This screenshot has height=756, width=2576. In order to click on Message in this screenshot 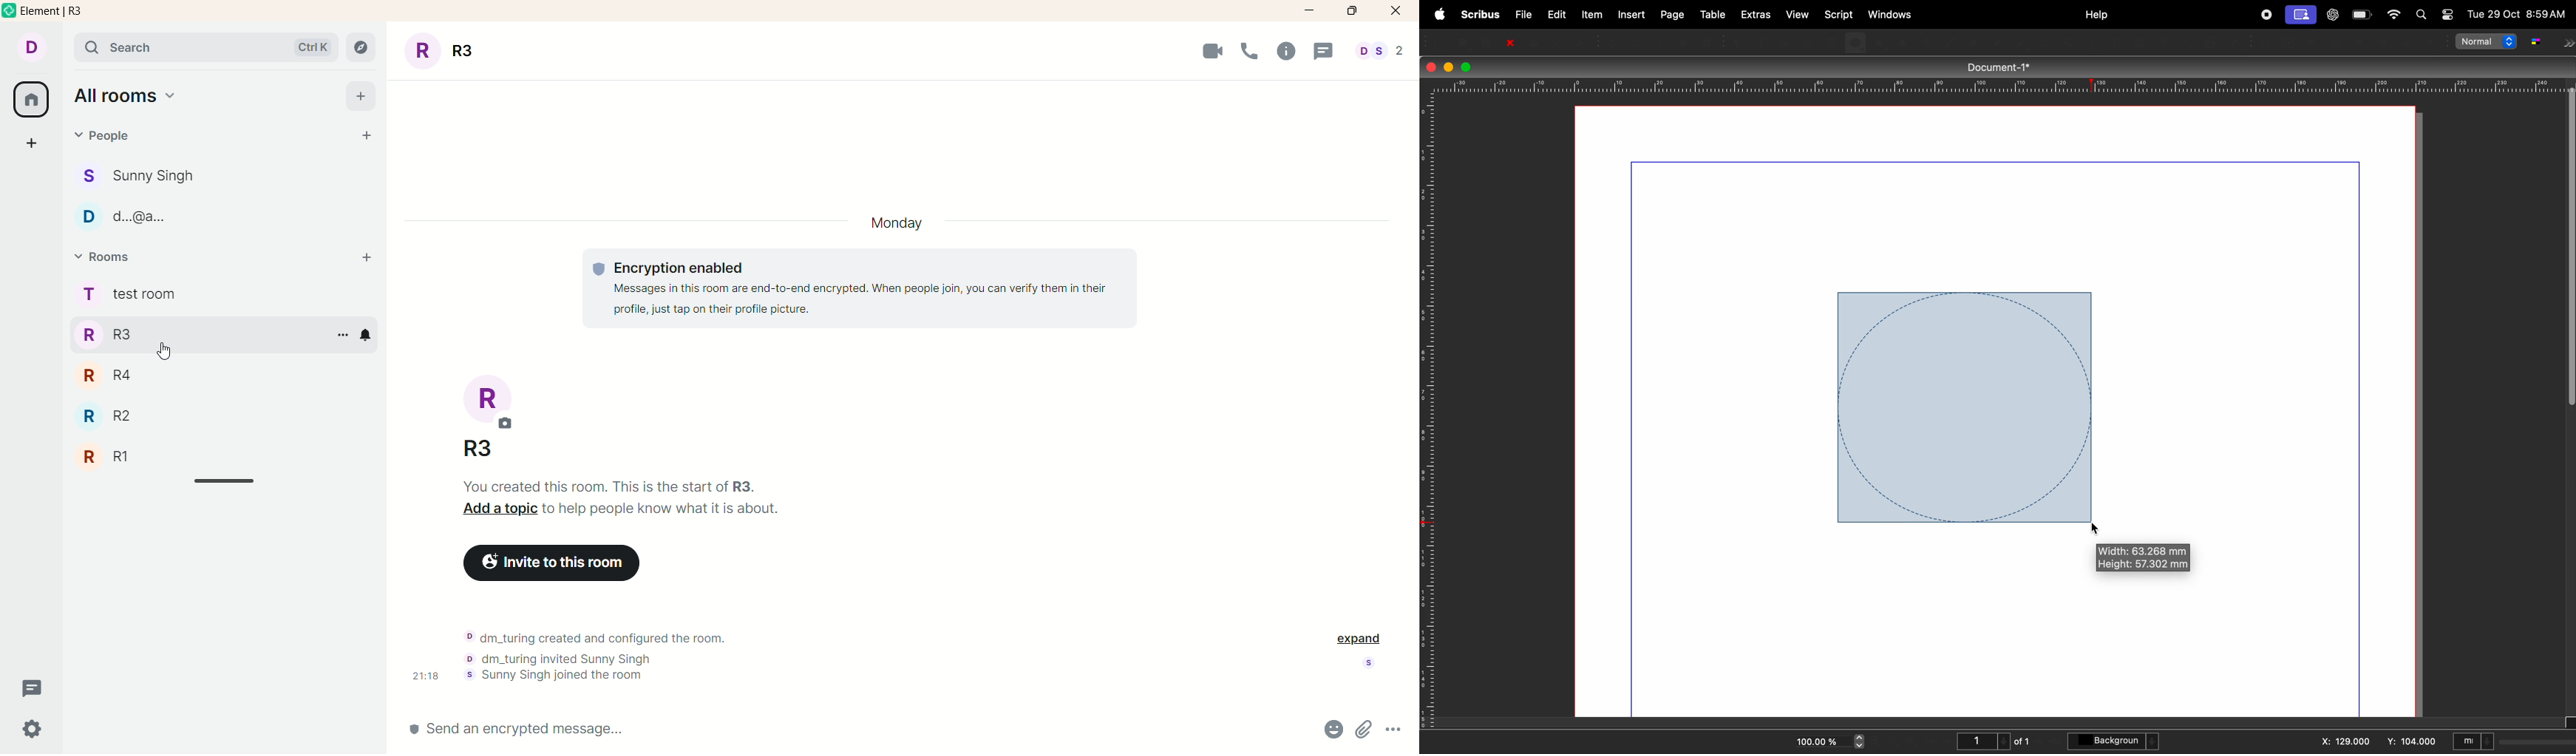, I will do `click(1327, 50)`.